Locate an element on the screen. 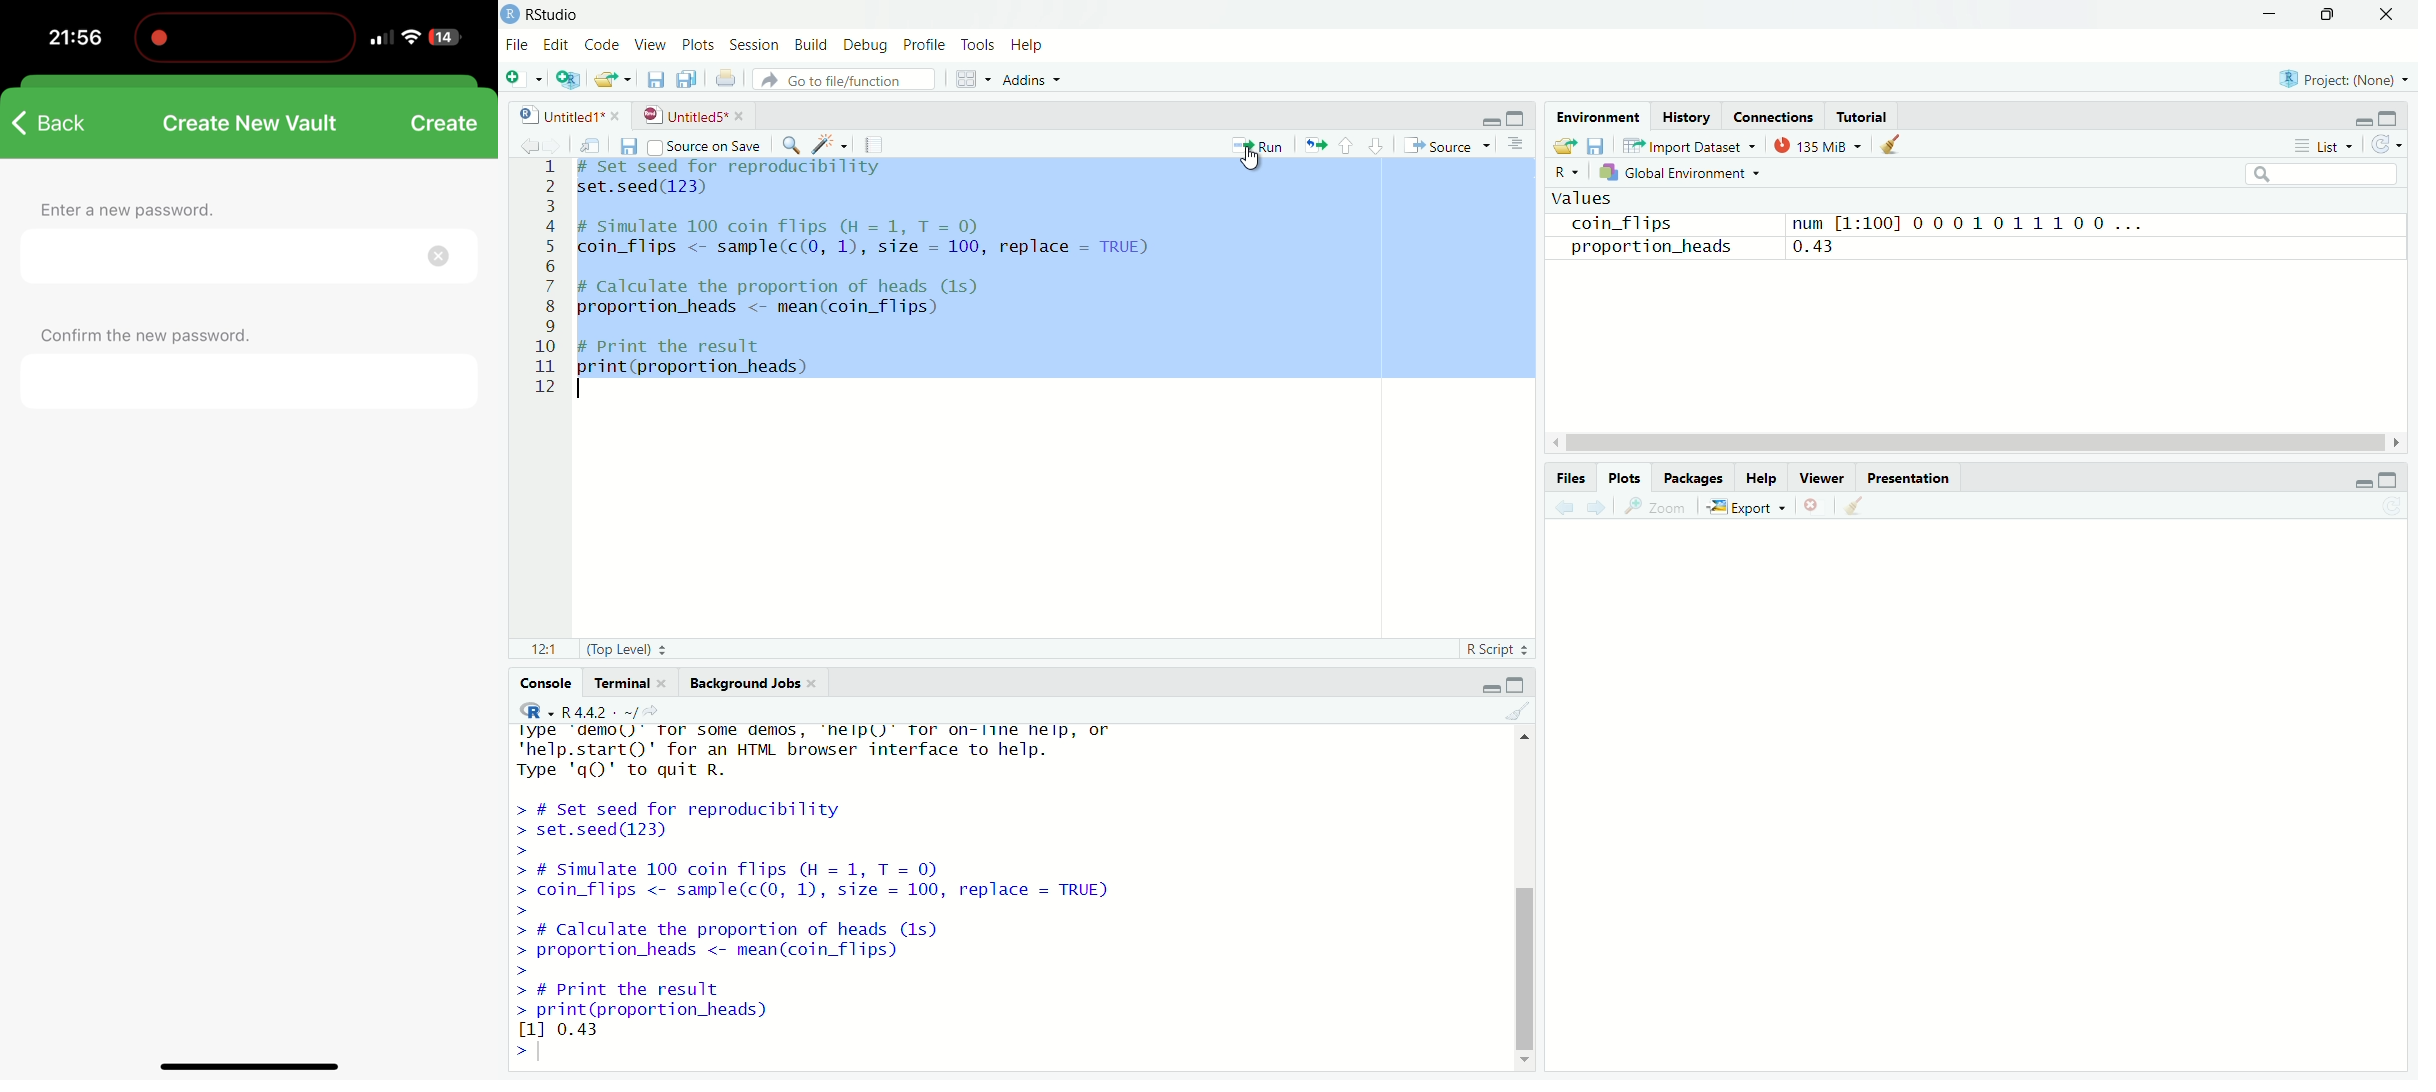 Image resolution: width=2436 pixels, height=1092 pixels. go to previous section/chunk is located at coordinates (1347, 146).